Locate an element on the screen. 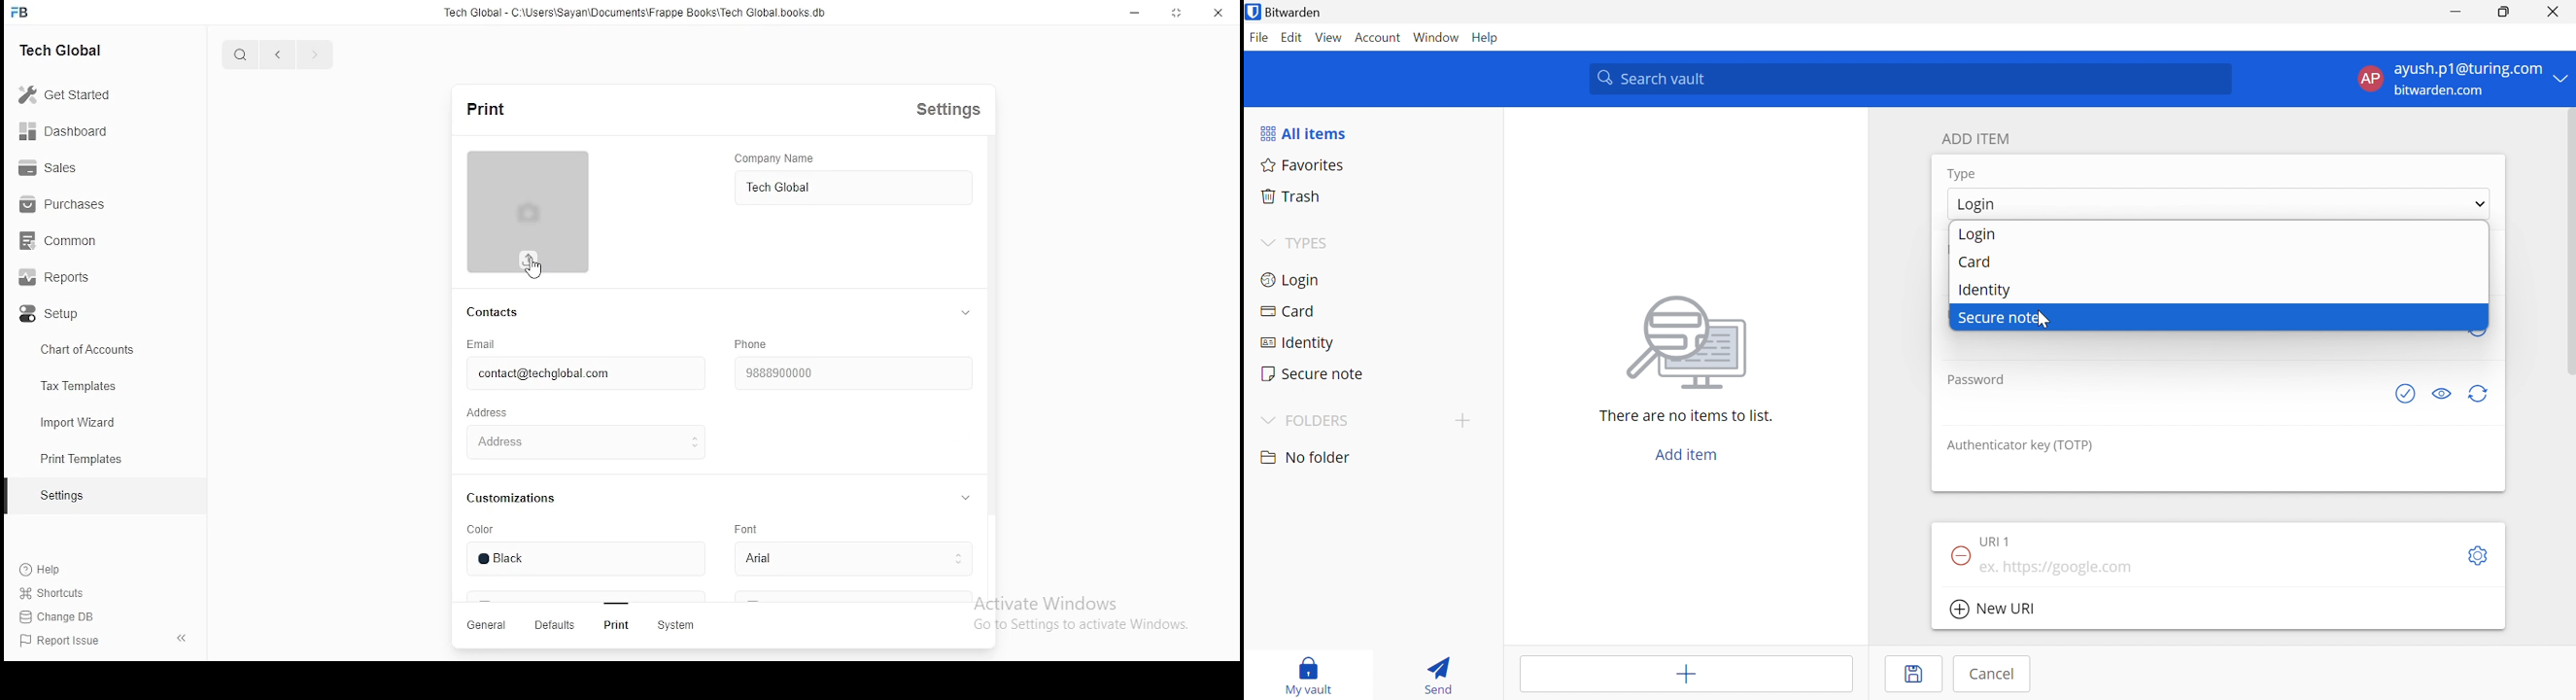 Image resolution: width=2576 pixels, height=700 pixels. EMAIL INPUT BOX is located at coordinates (579, 373).